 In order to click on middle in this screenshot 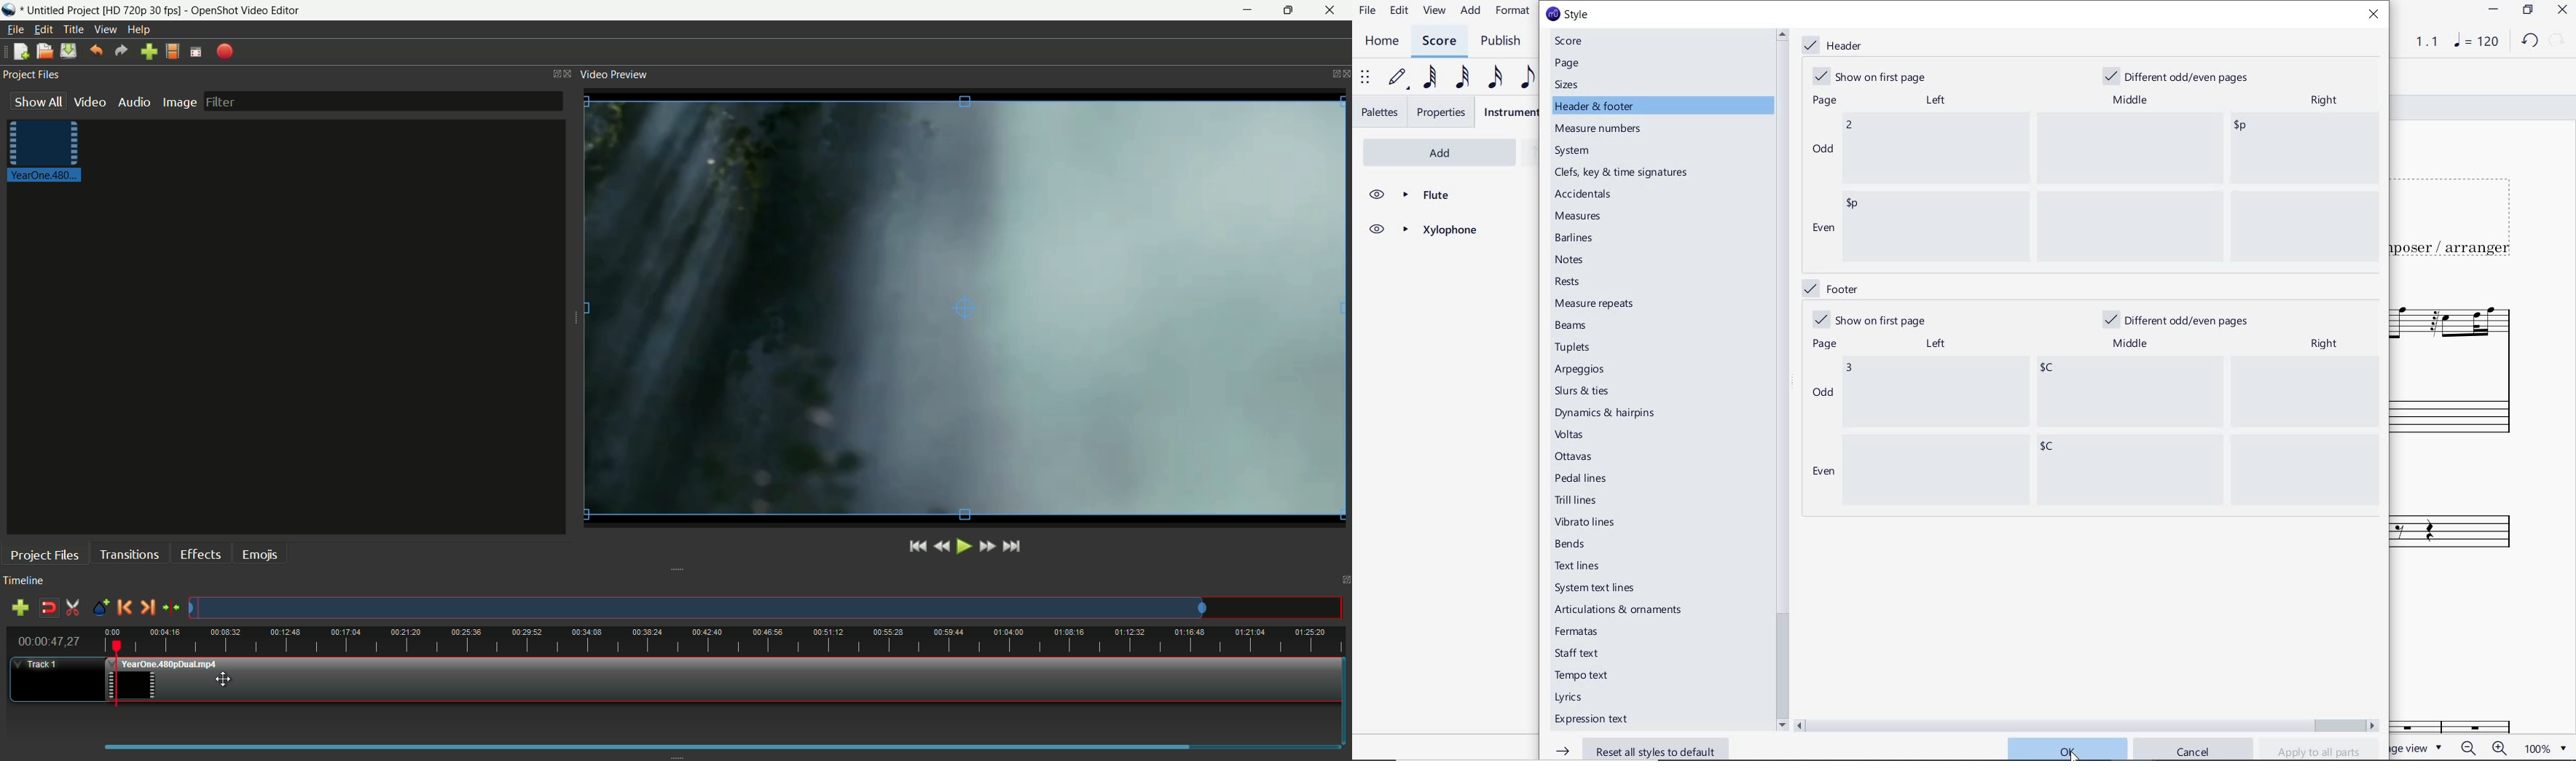, I will do `click(2132, 98)`.